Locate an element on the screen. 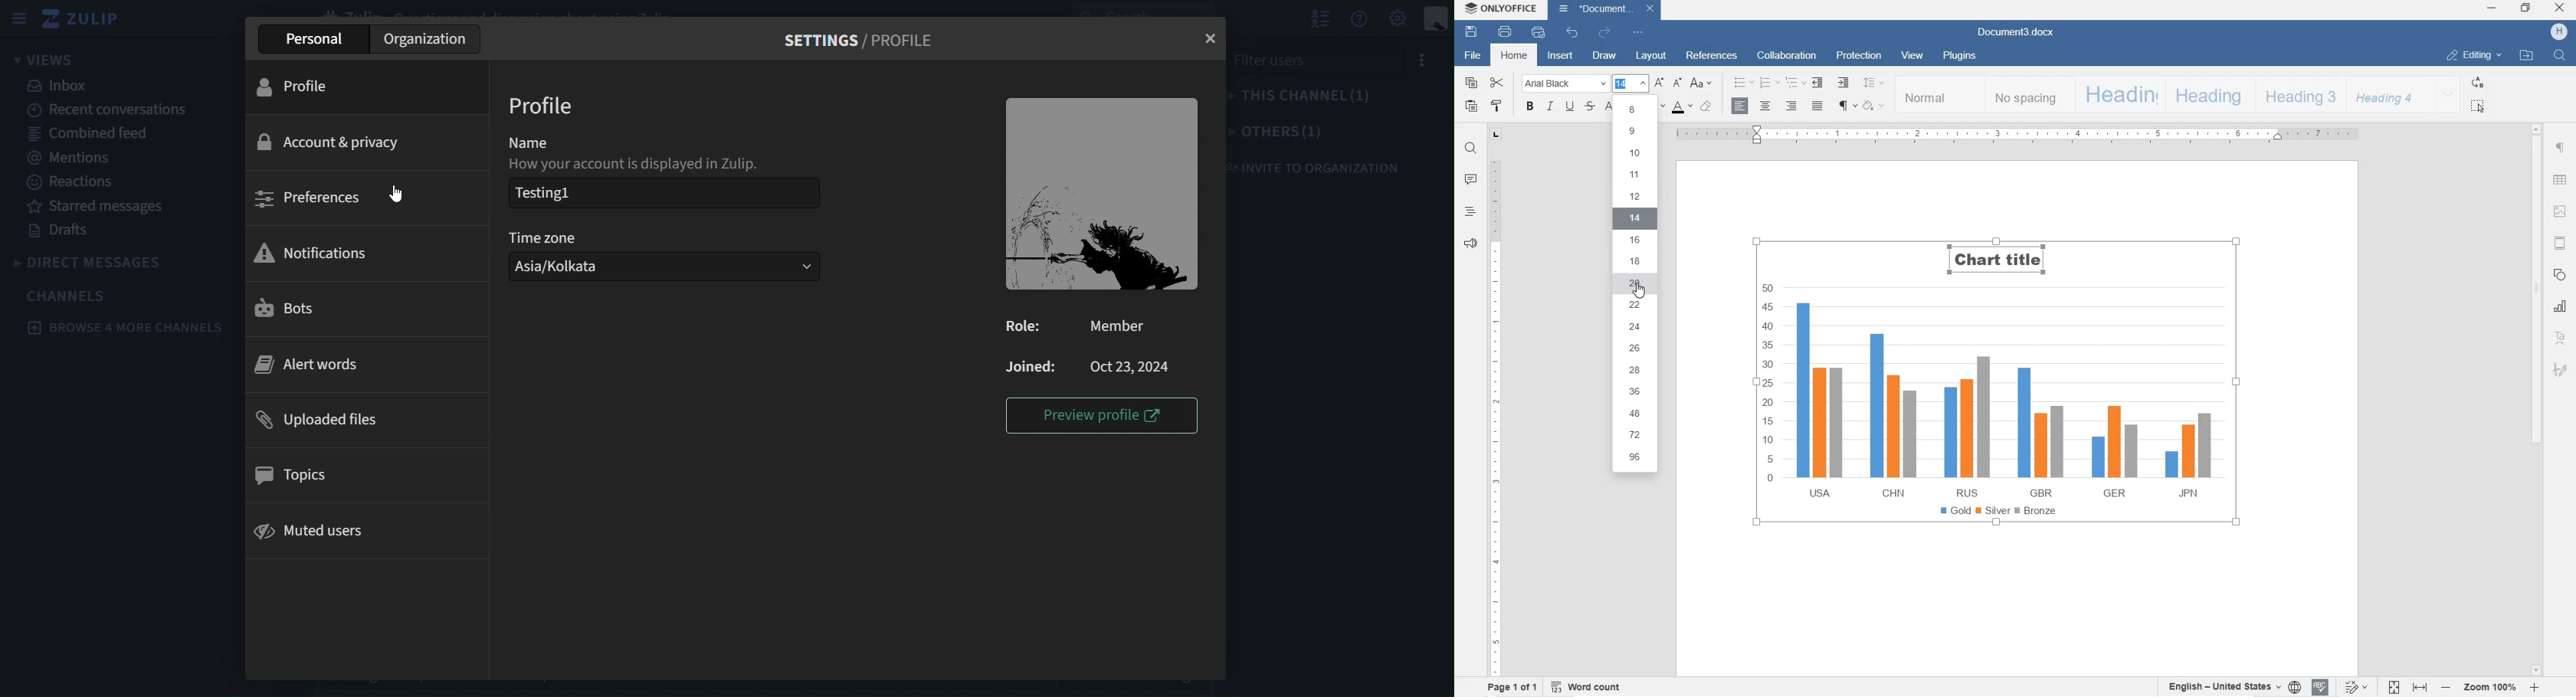 The width and height of the screenshot is (2576, 700). HEADER & FOOTERS is located at coordinates (2560, 244).